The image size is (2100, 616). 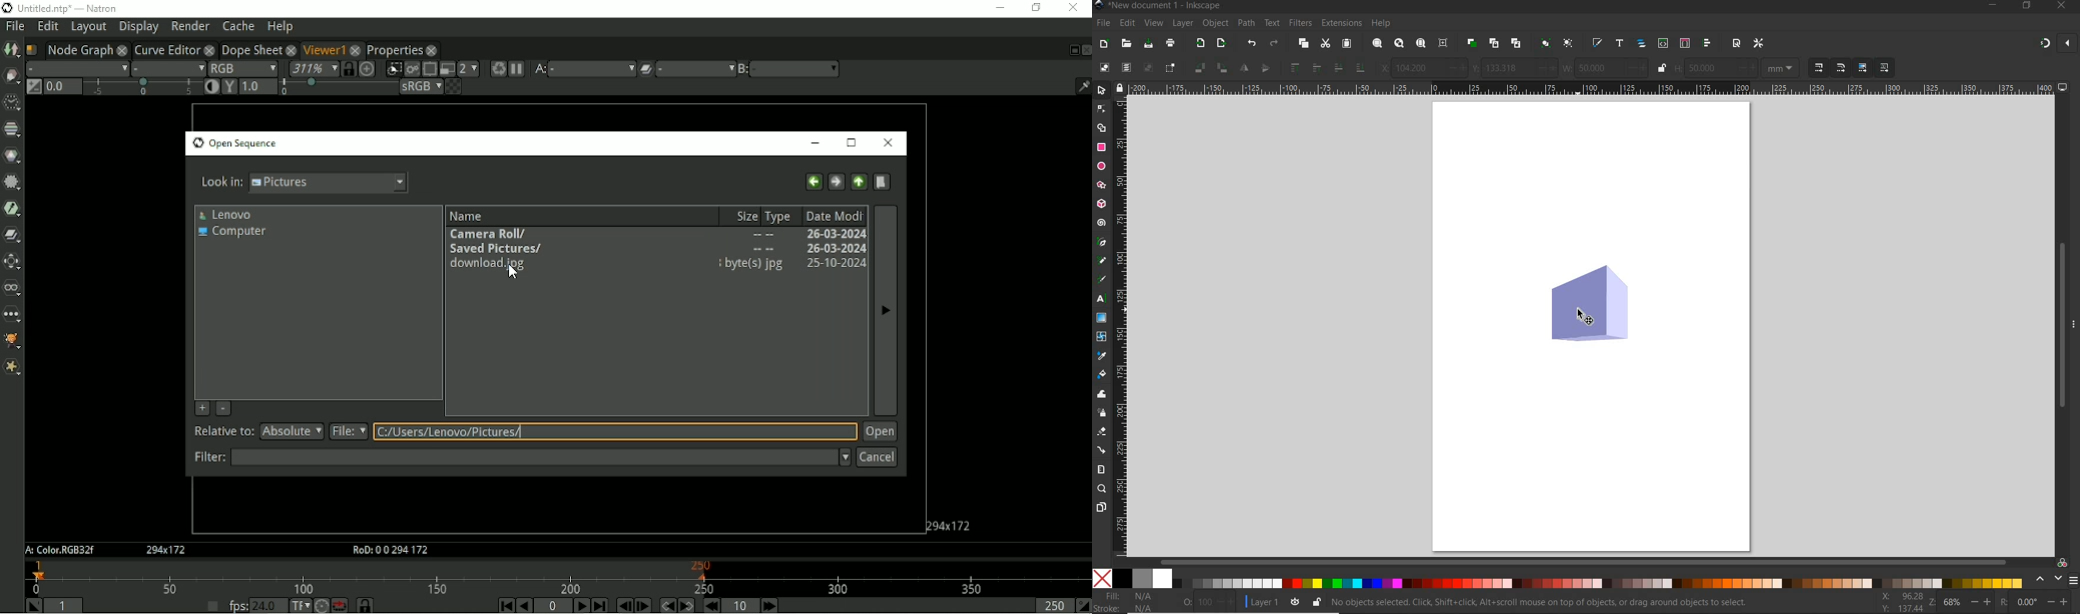 What do you see at coordinates (1570, 44) in the screenshot?
I see `ungroup` at bounding box center [1570, 44].